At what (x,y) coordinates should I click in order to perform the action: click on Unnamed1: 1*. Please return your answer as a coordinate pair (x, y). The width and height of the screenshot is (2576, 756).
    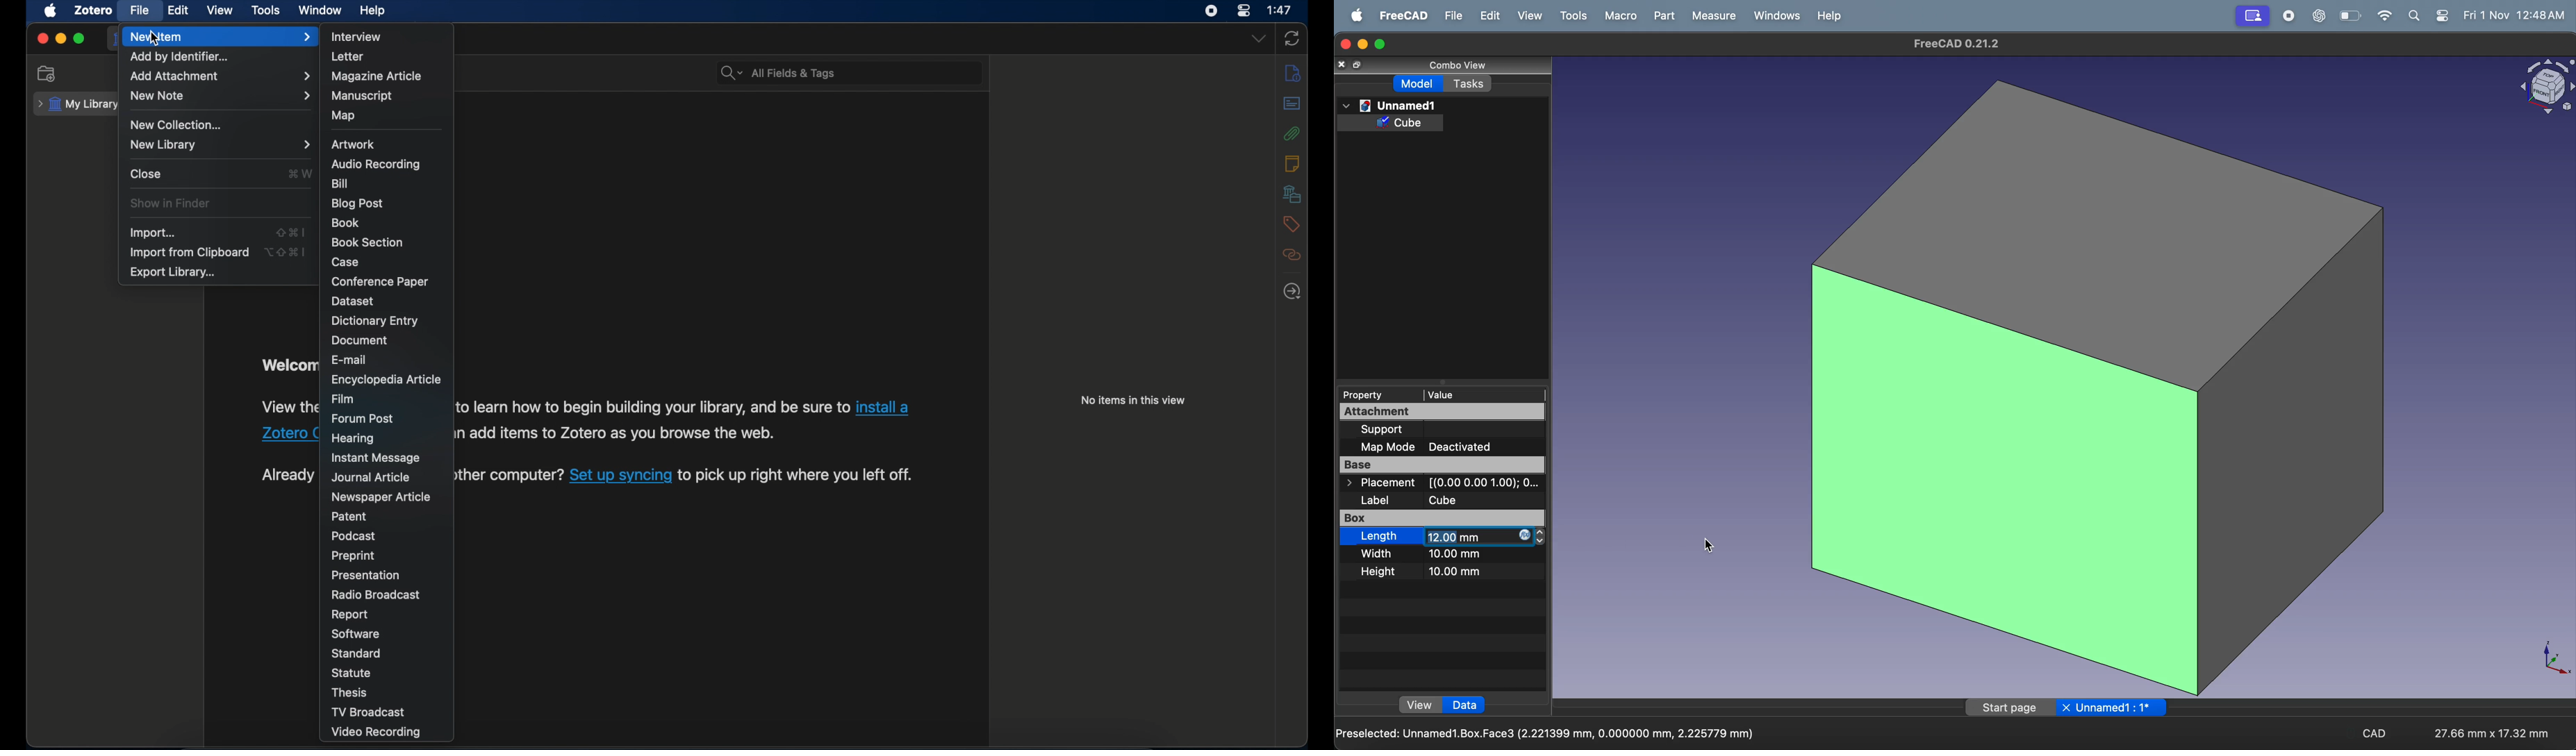
    Looking at the image, I should click on (2116, 708).